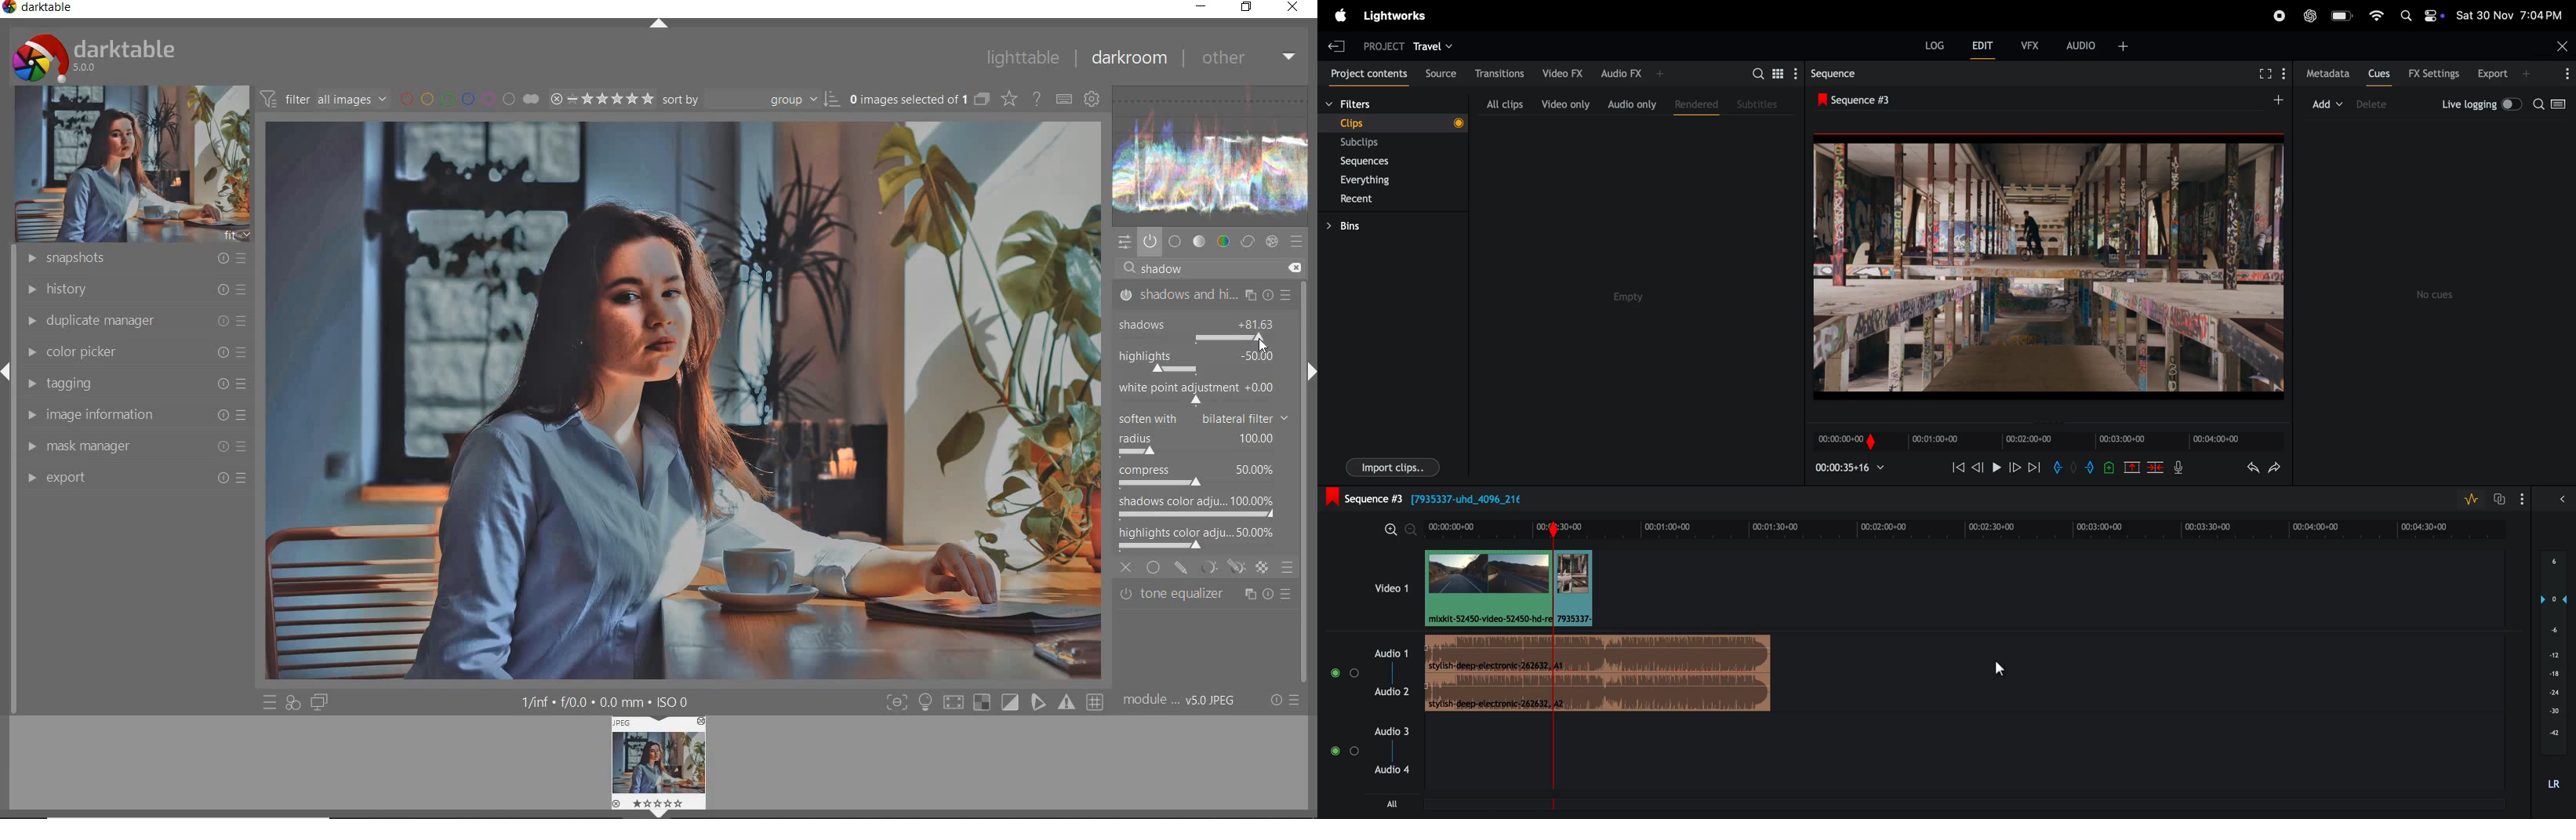 This screenshot has width=2576, height=840. What do you see at coordinates (1037, 100) in the screenshot?
I see `enable for online help` at bounding box center [1037, 100].